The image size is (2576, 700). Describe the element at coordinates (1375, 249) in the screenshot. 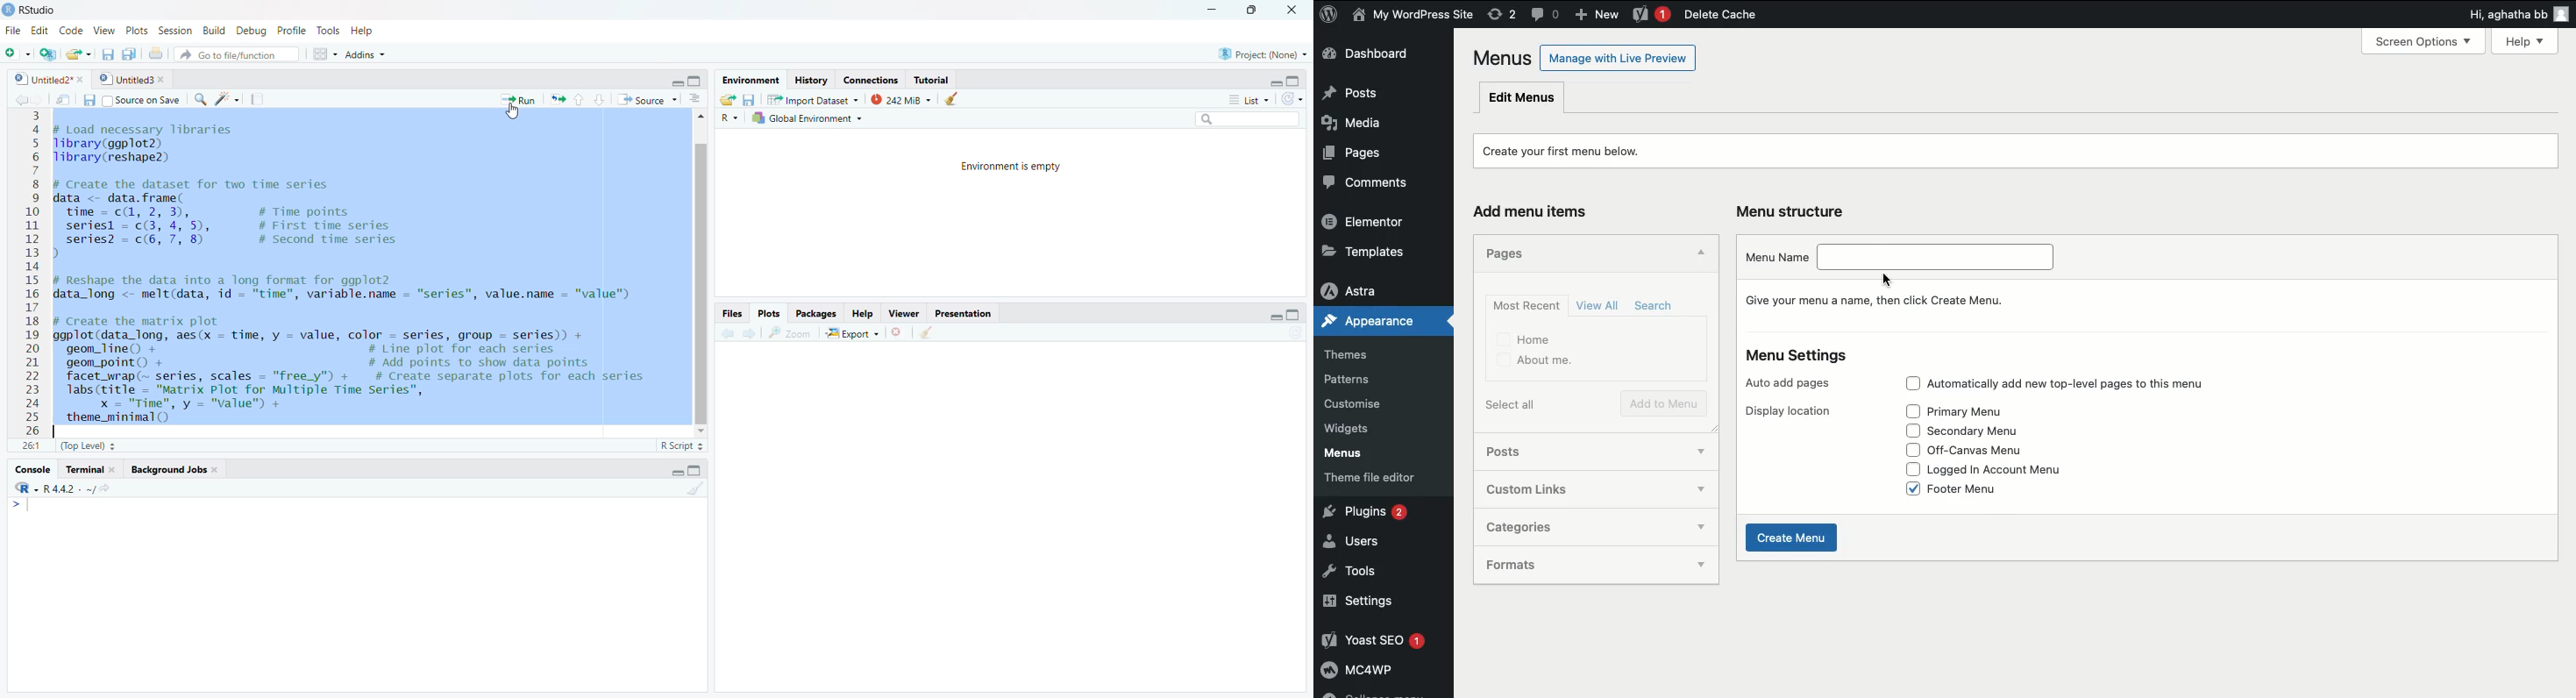

I see `Templates` at that location.